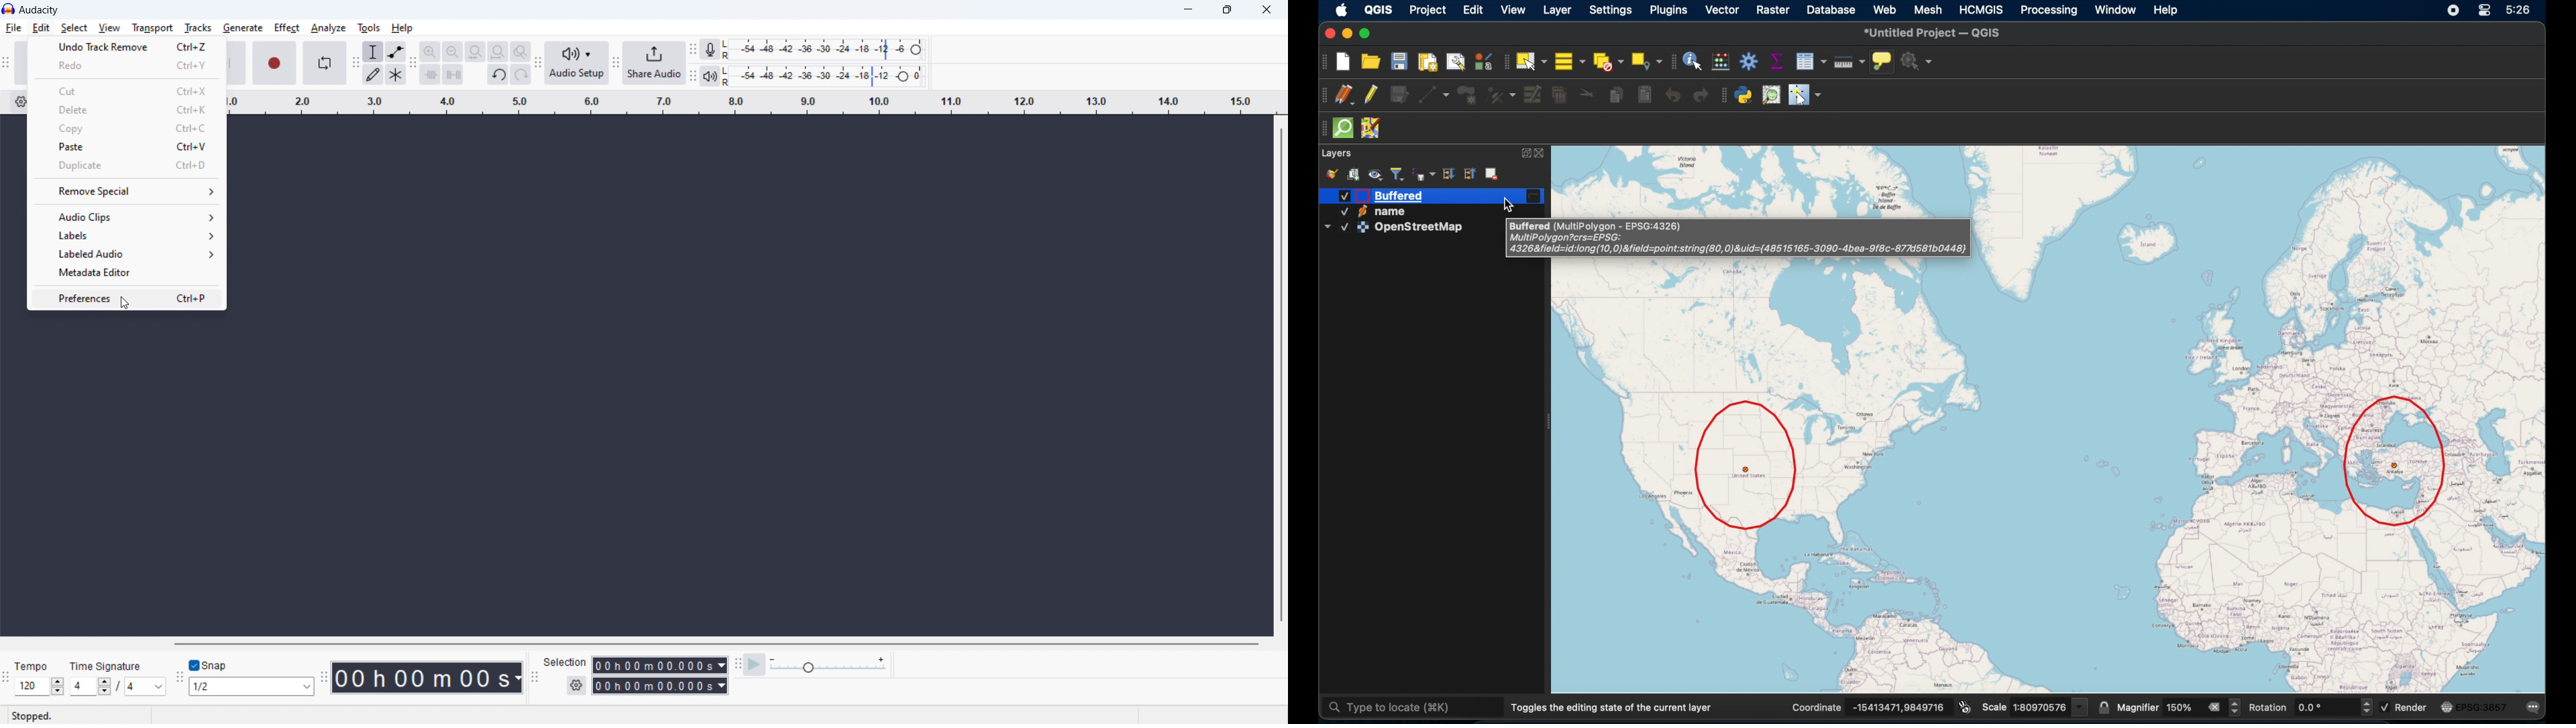 The image size is (2576, 728). Describe the element at coordinates (146, 686) in the screenshot. I see `set time signature` at that location.